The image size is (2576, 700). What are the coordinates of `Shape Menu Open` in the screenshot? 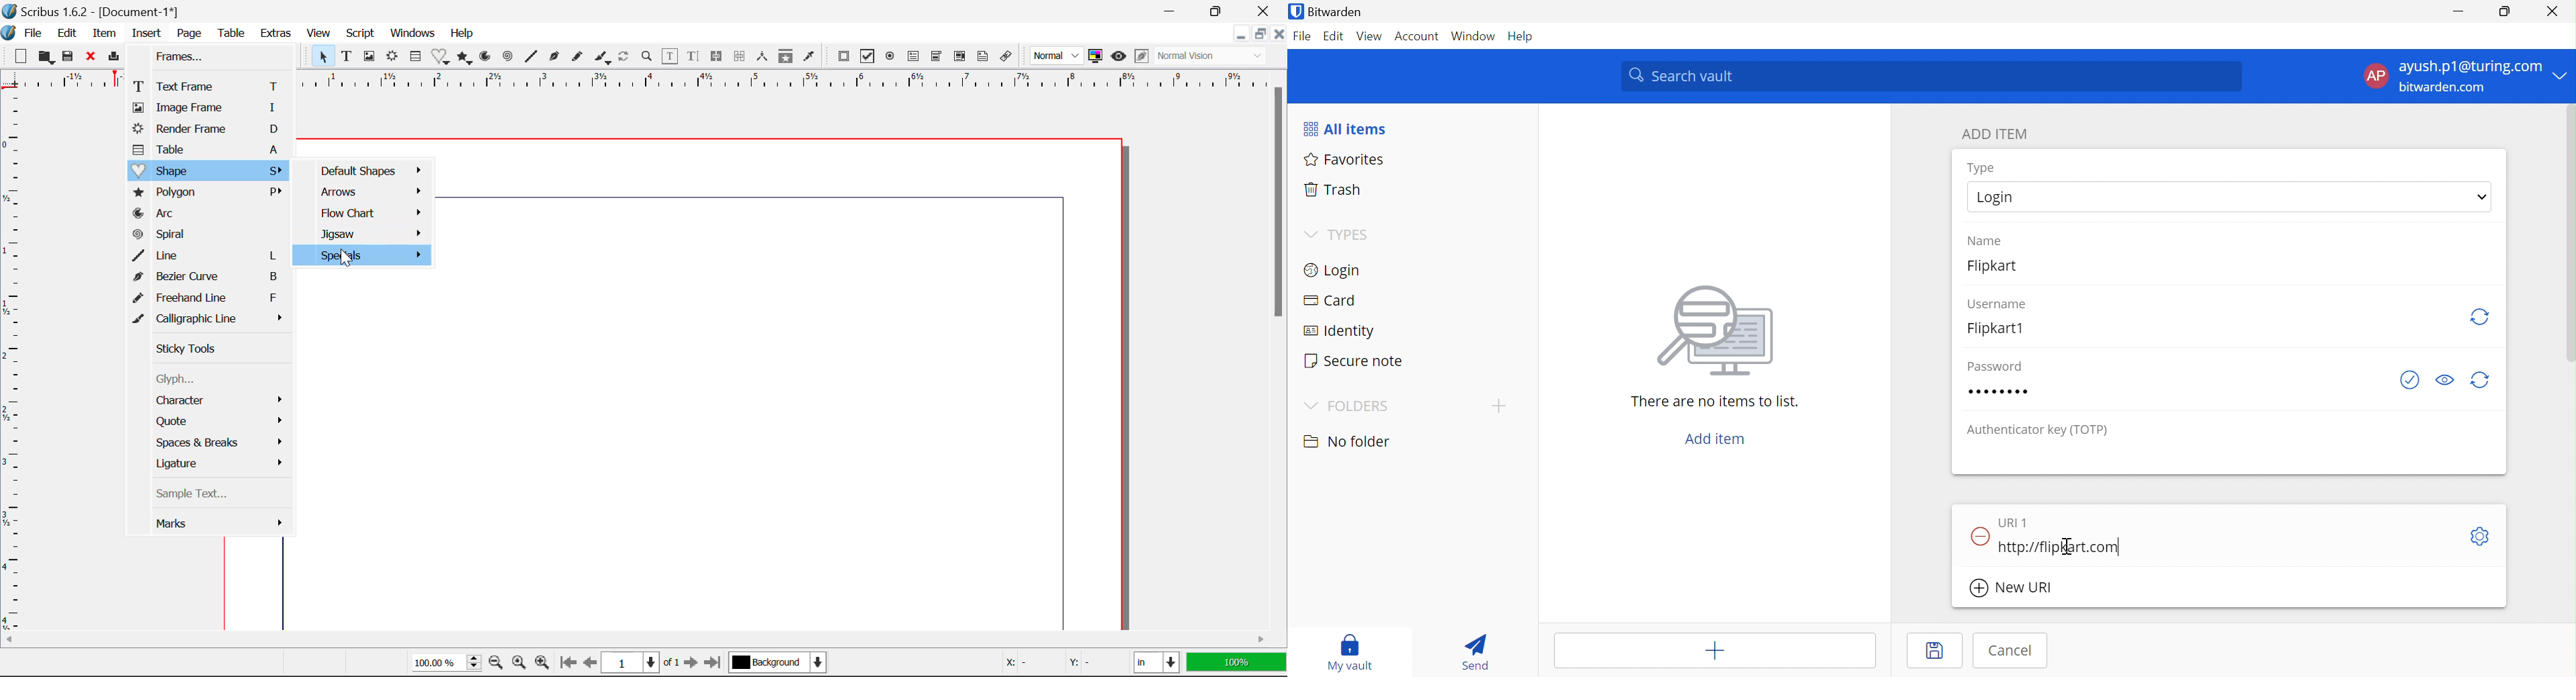 It's located at (208, 170).